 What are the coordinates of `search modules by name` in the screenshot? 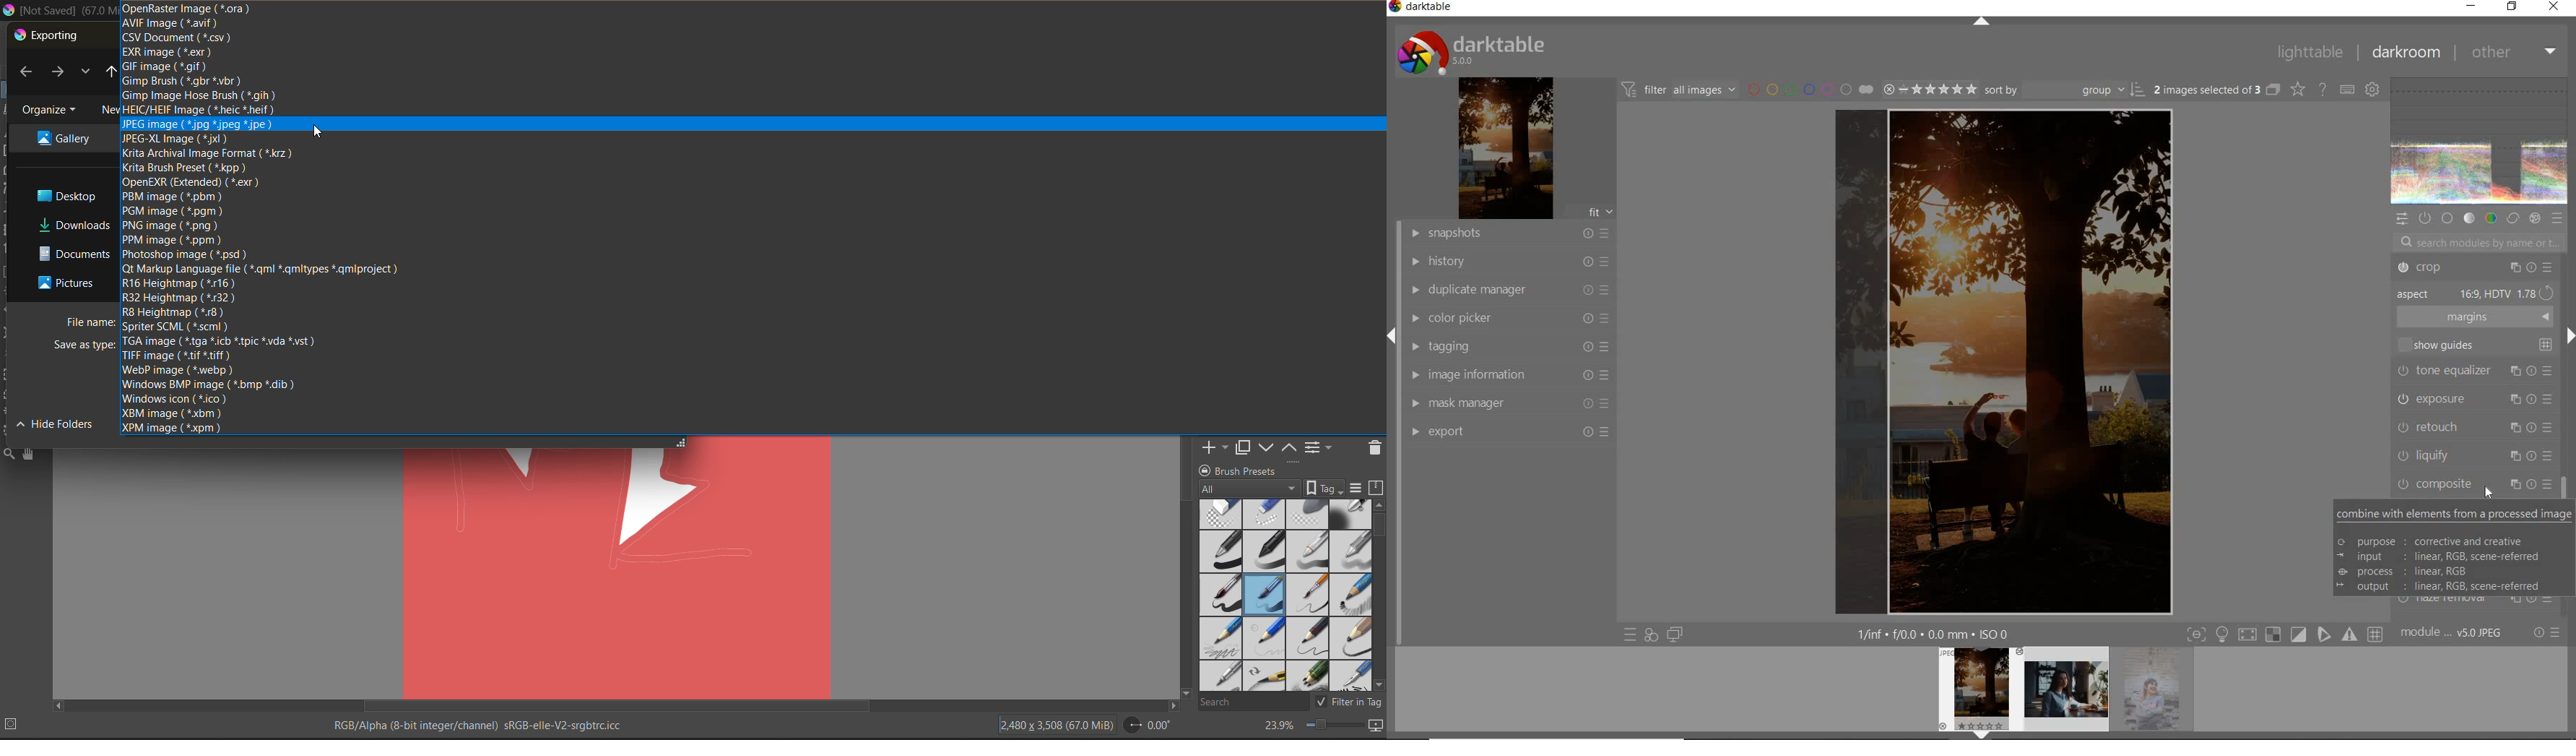 It's located at (2473, 242).